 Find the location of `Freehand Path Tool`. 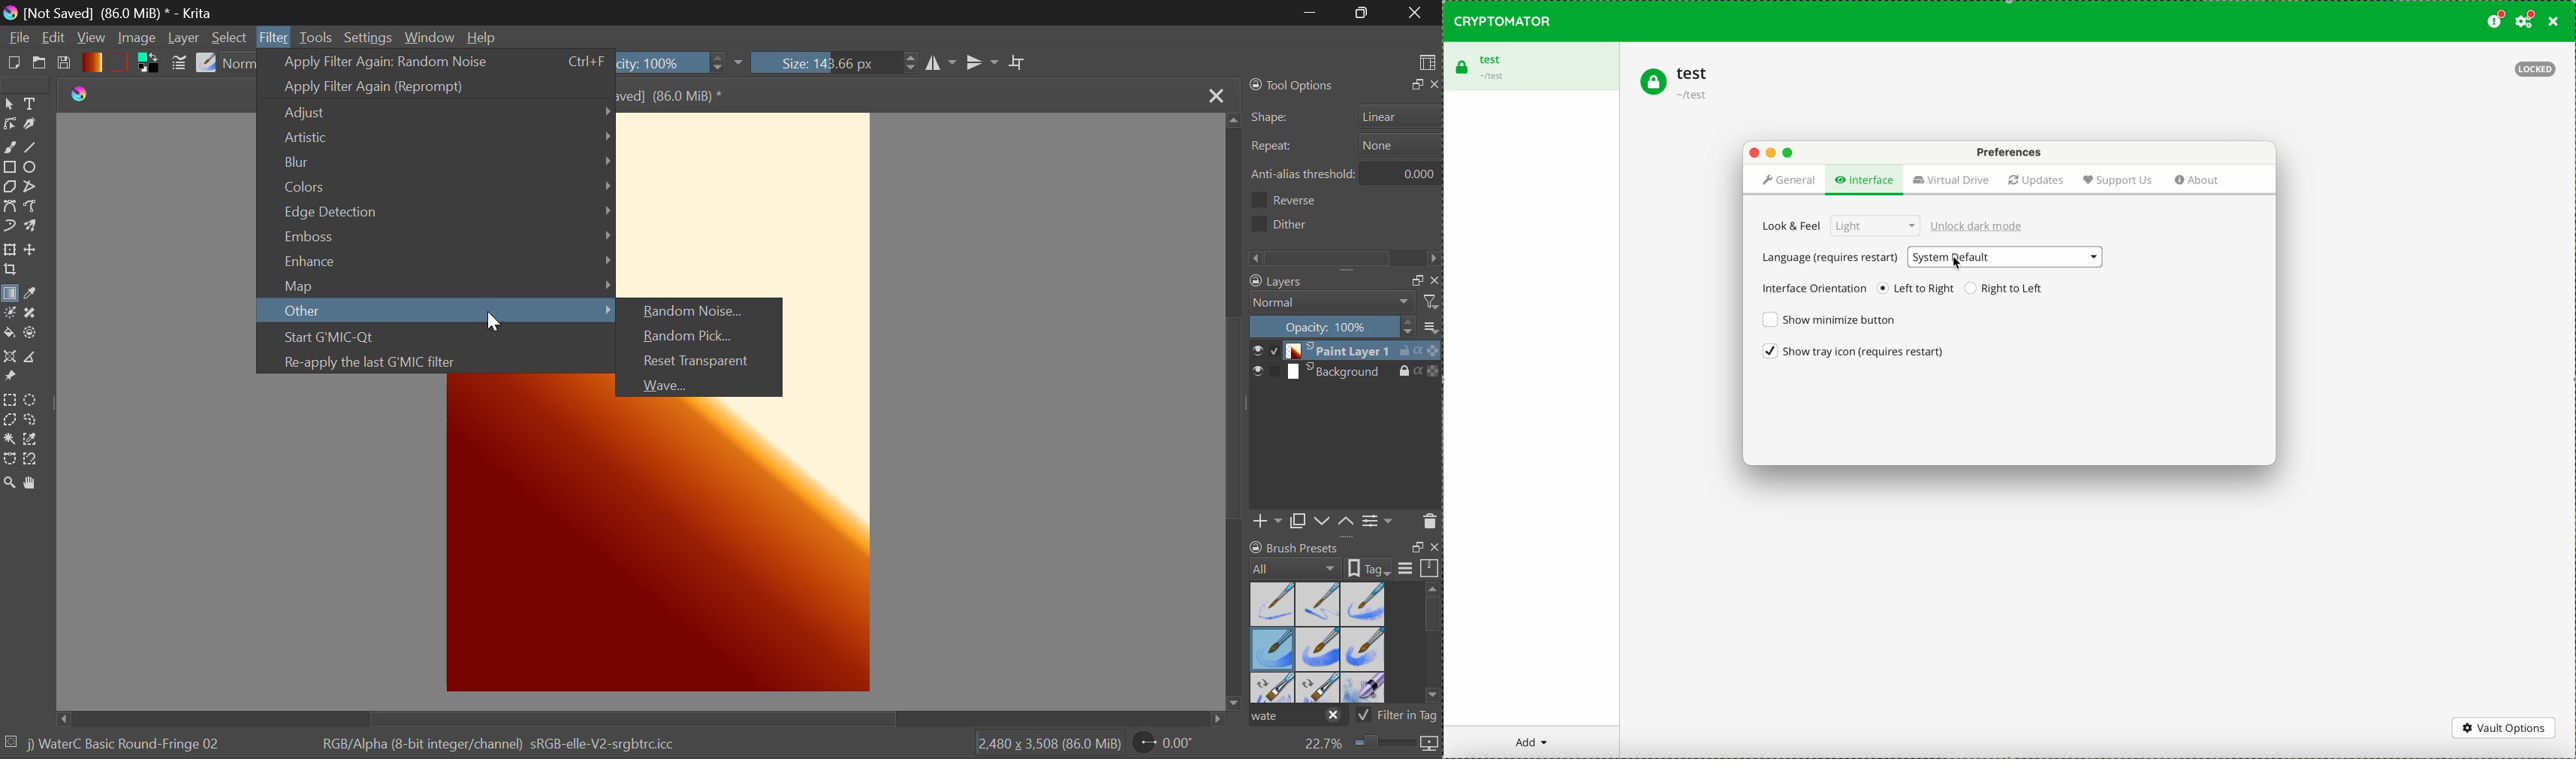

Freehand Path Tool is located at coordinates (35, 209).